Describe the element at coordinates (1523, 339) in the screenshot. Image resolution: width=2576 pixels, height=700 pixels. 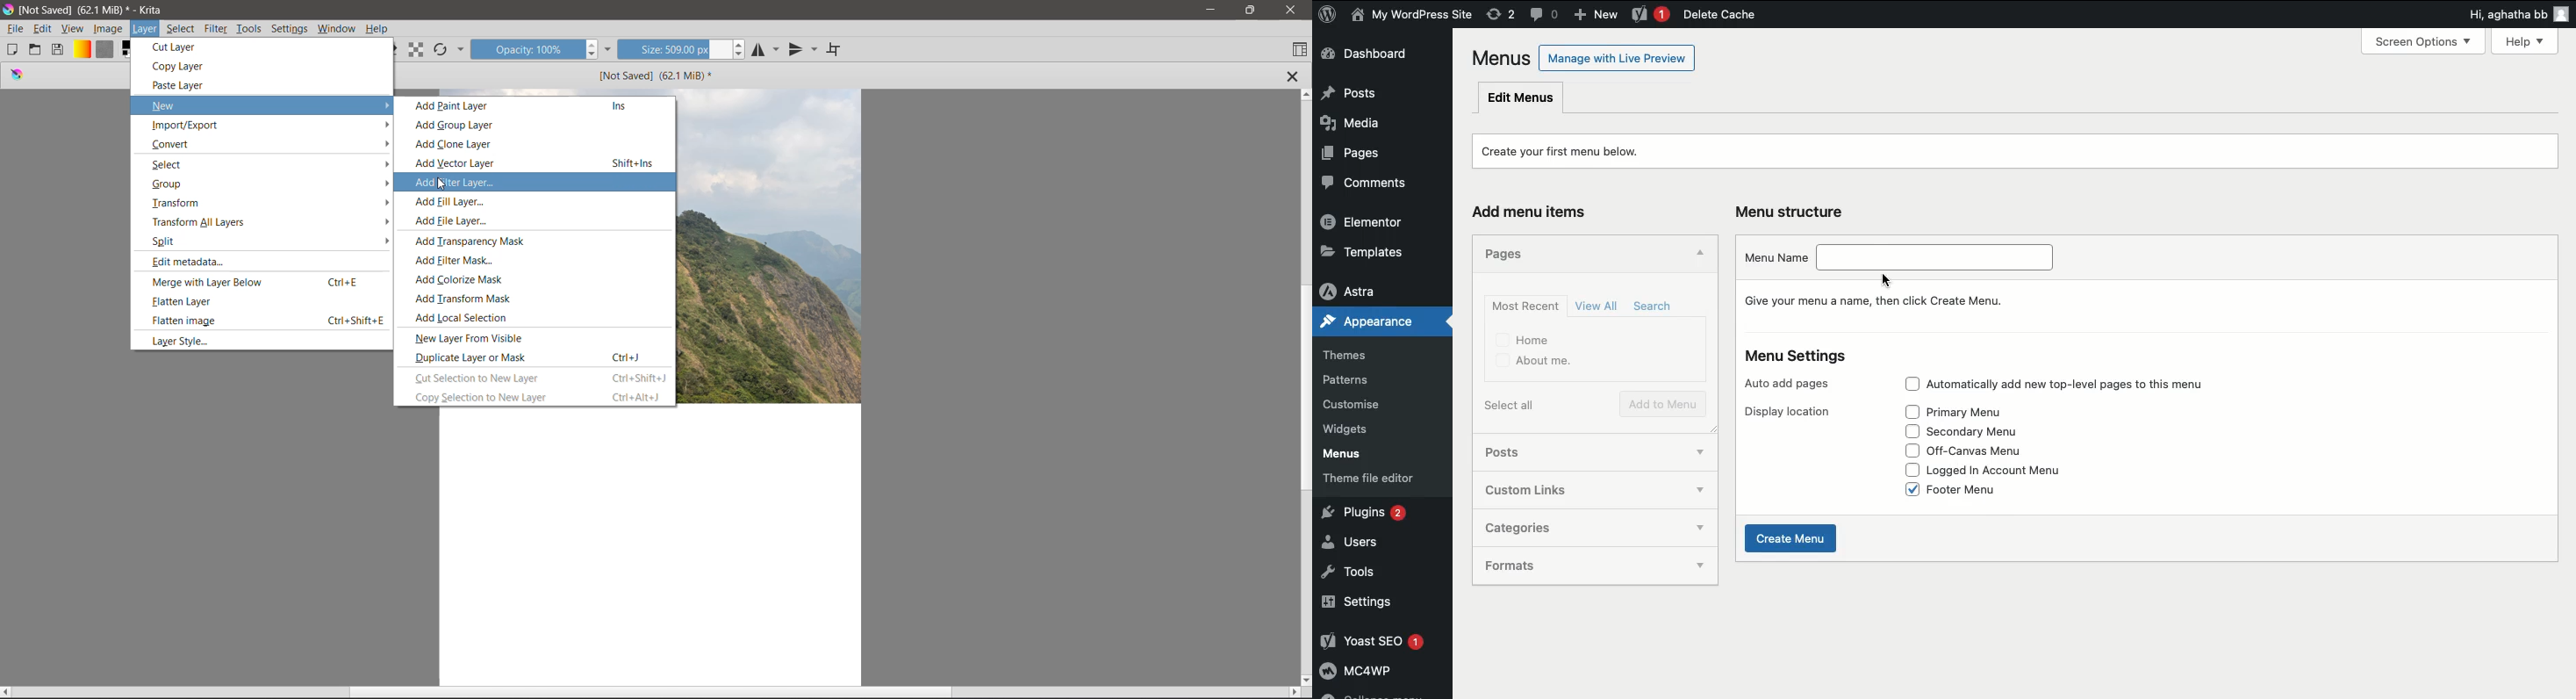
I see `Home` at that location.